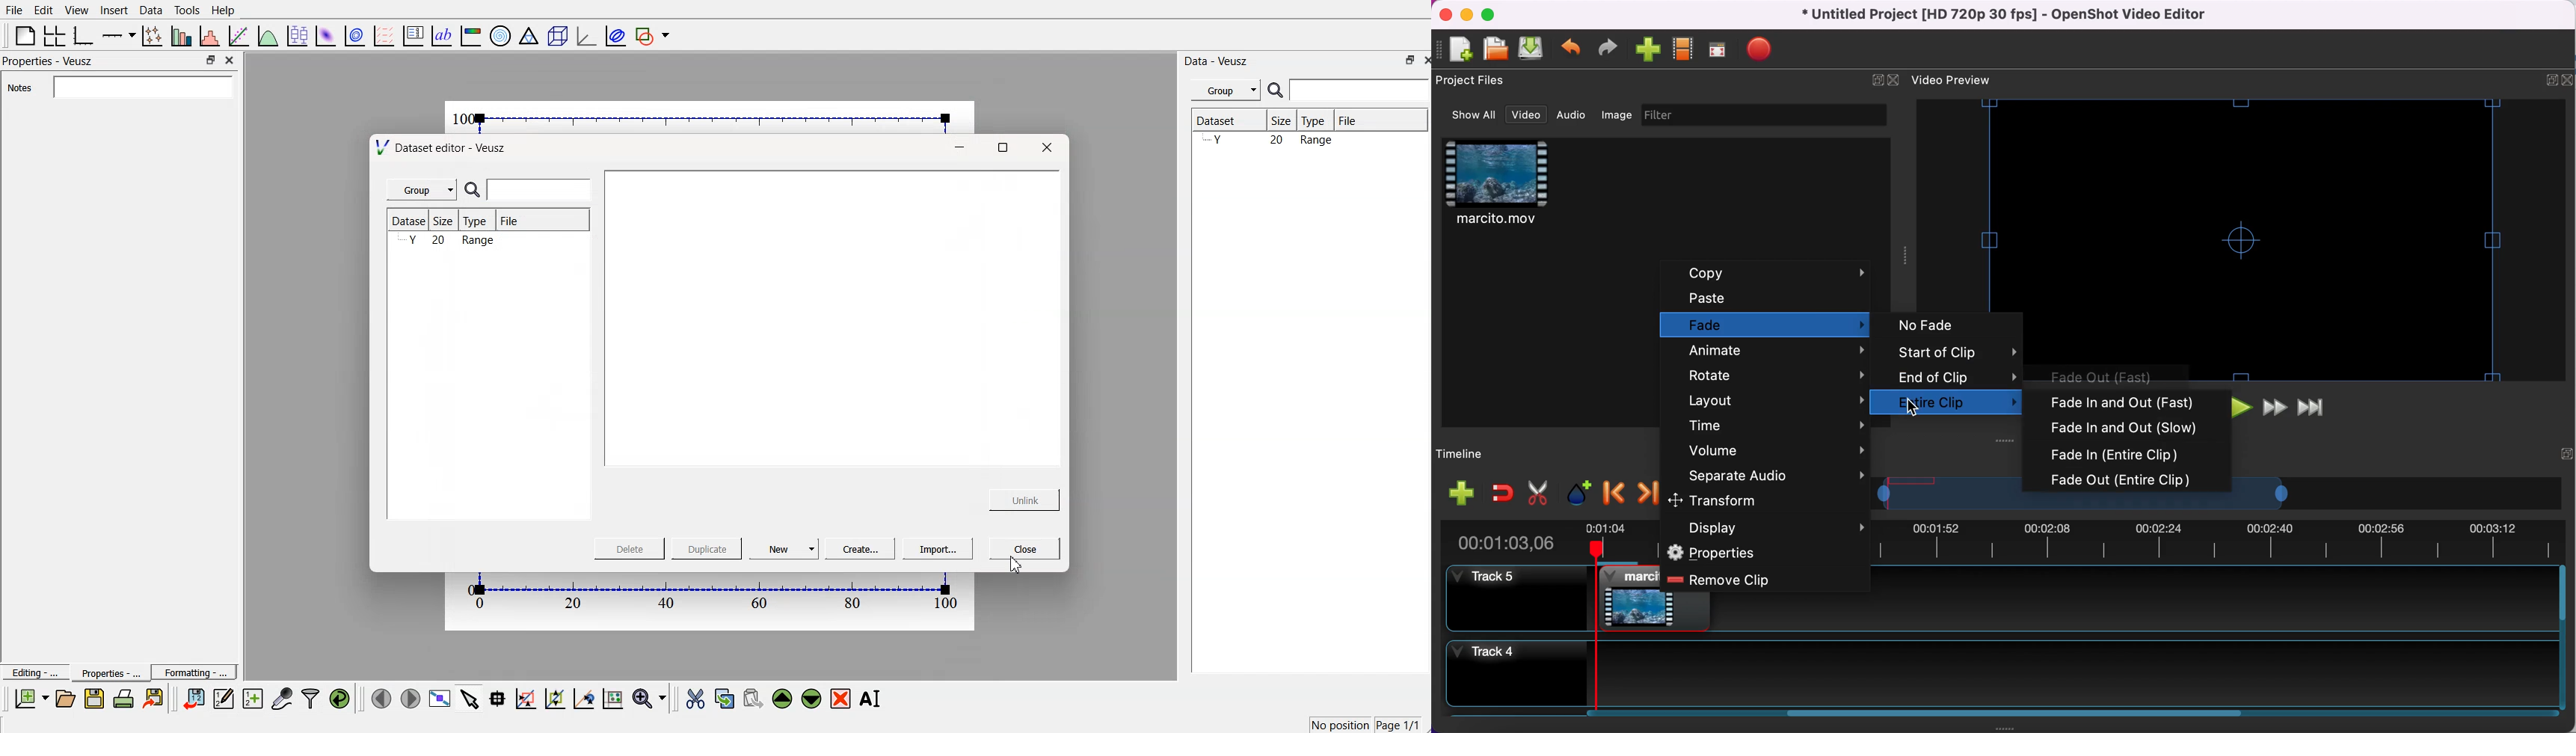 This screenshot has width=2576, height=756. I want to click on Insert, so click(112, 10).